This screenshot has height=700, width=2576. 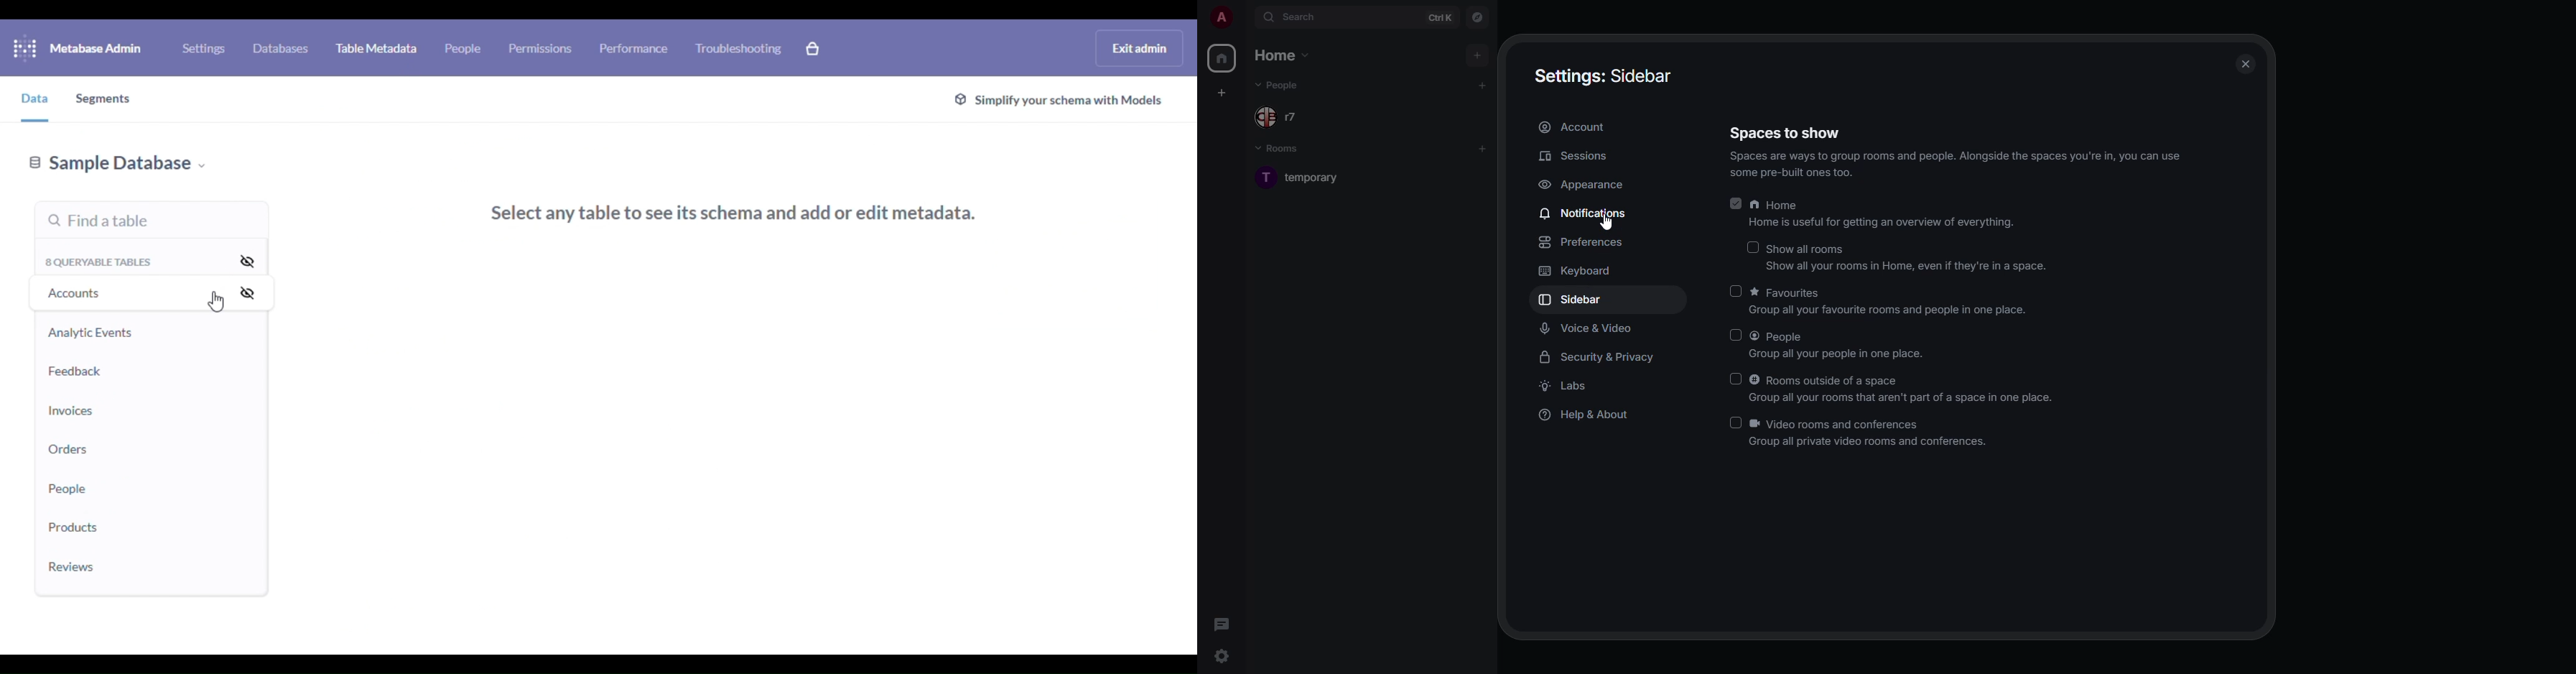 I want to click on invoices, so click(x=71, y=411).